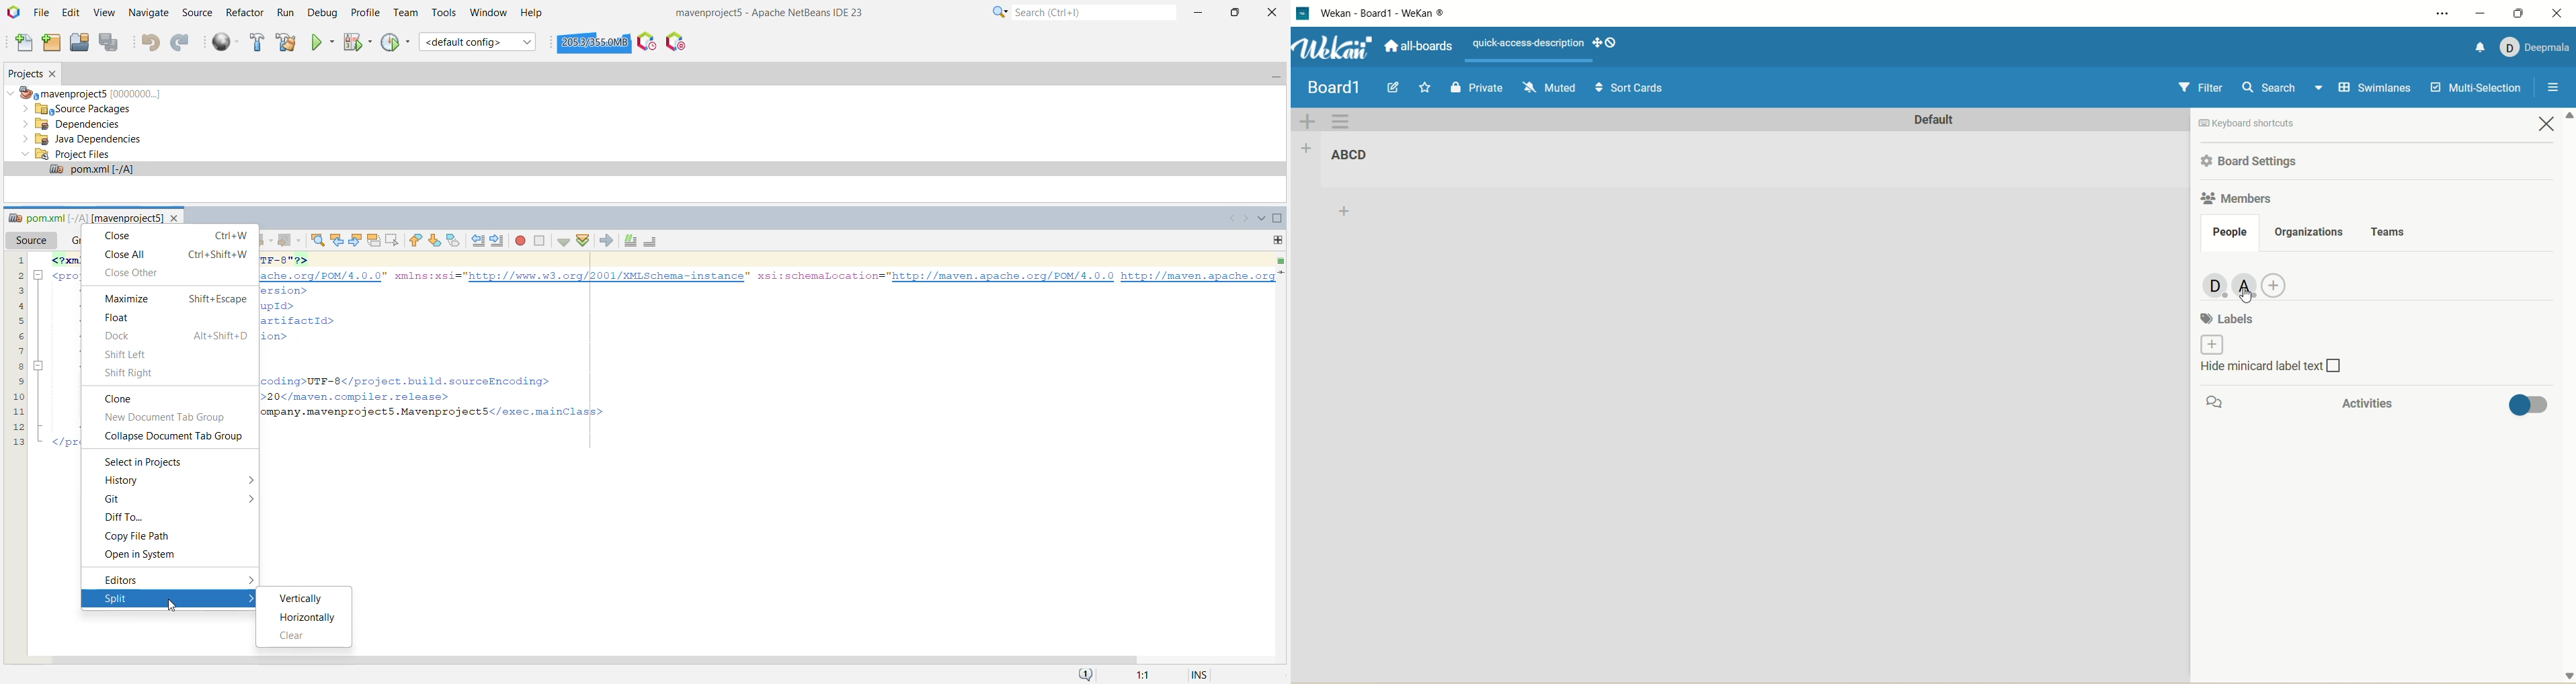  I want to click on setting and more, so click(2437, 11).